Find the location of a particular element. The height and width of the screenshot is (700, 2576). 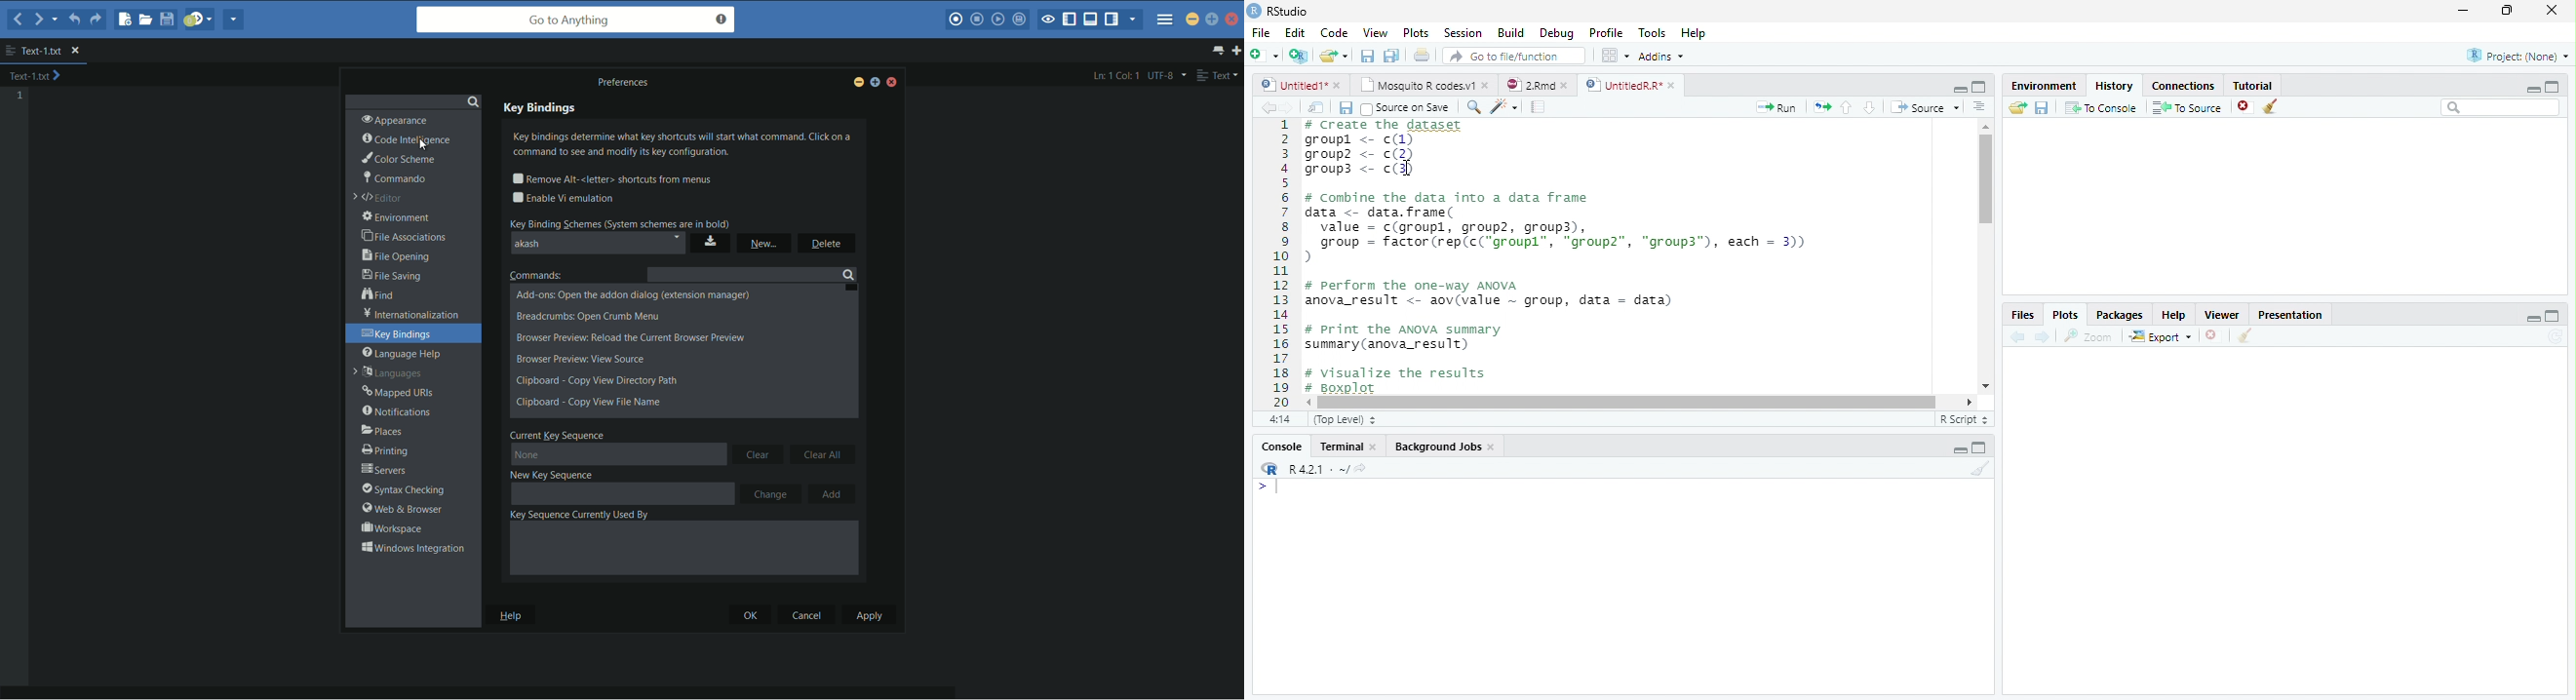

View is located at coordinates (1375, 34).